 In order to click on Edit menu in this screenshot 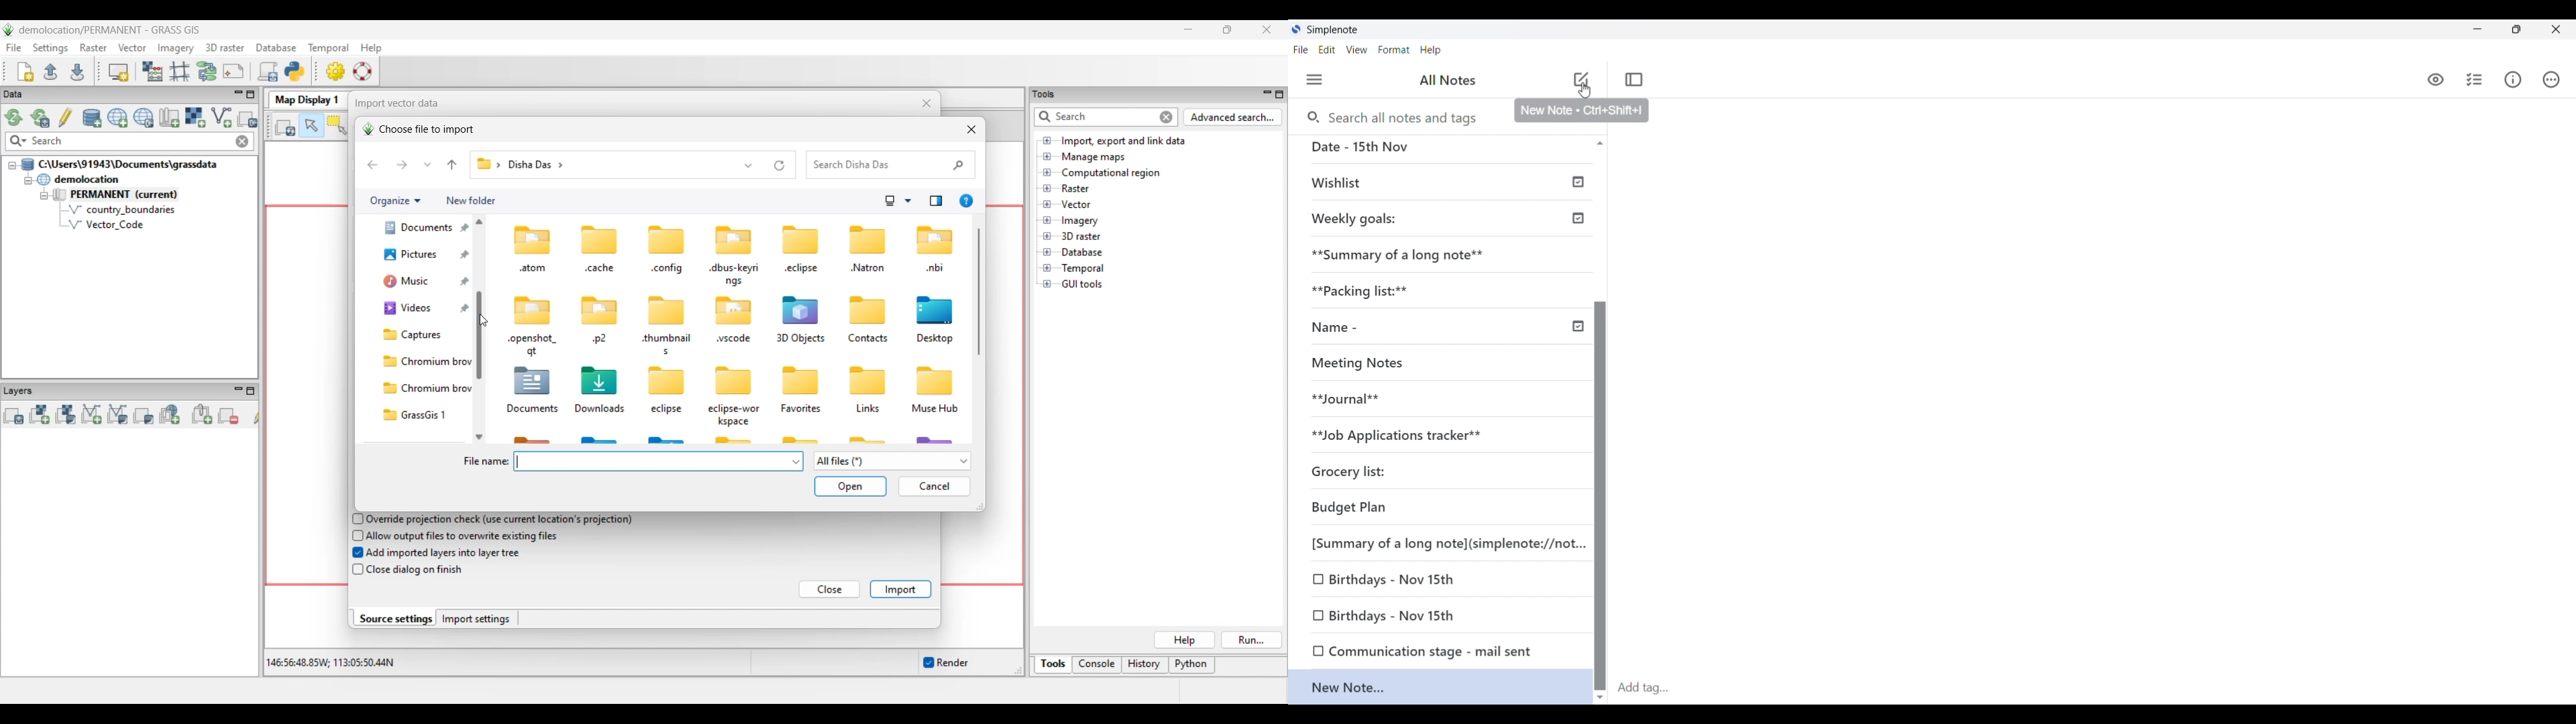, I will do `click(1327, 50)`.